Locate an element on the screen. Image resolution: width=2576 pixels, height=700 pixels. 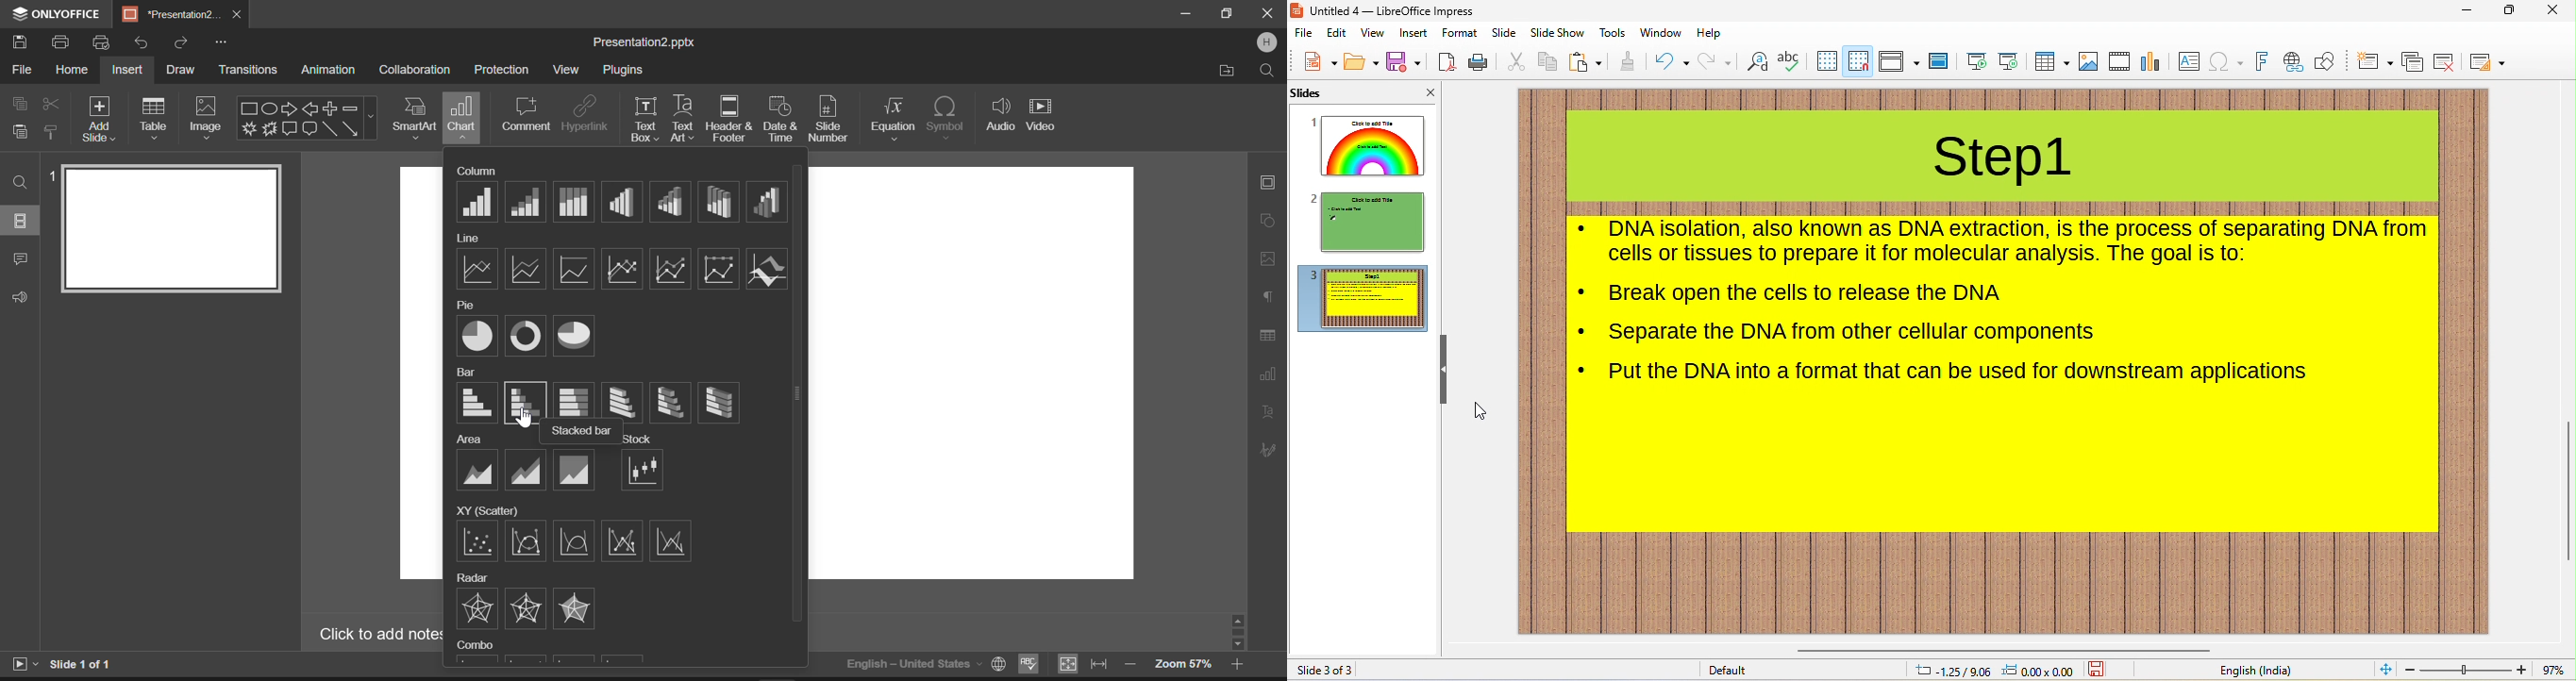
Line with markers is located at coordinates (623, 268).